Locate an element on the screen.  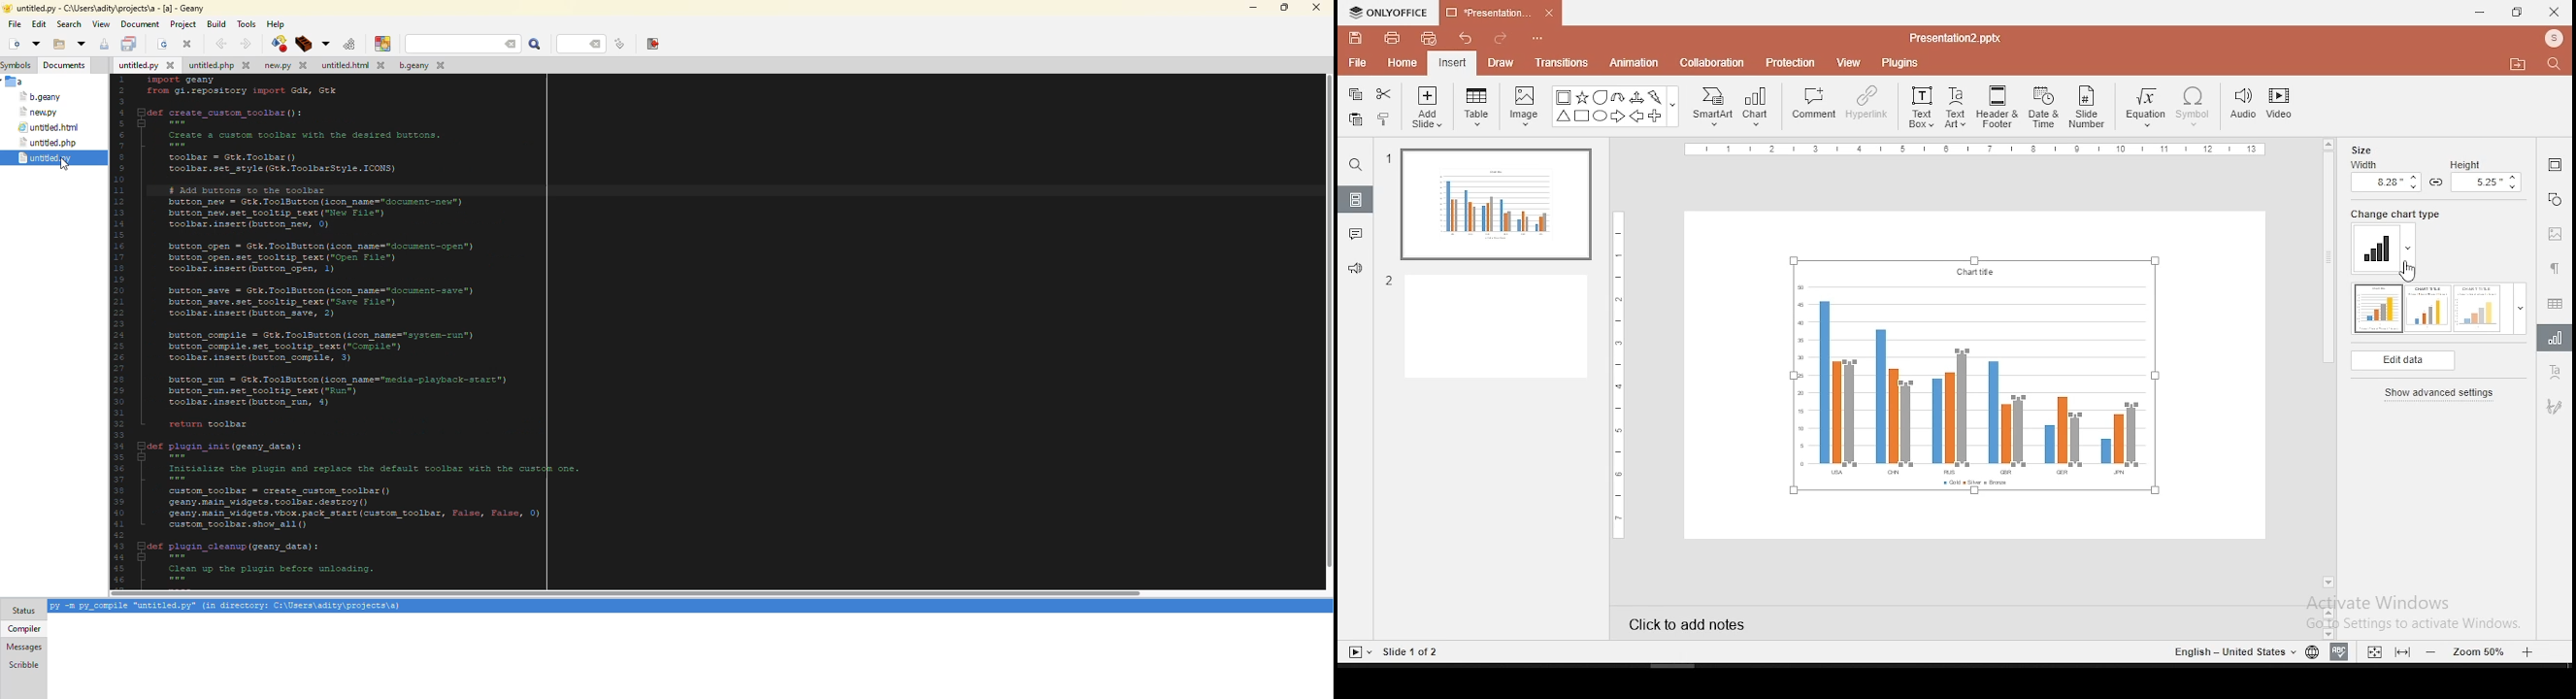
equation is located at coordinates (2147, 107).